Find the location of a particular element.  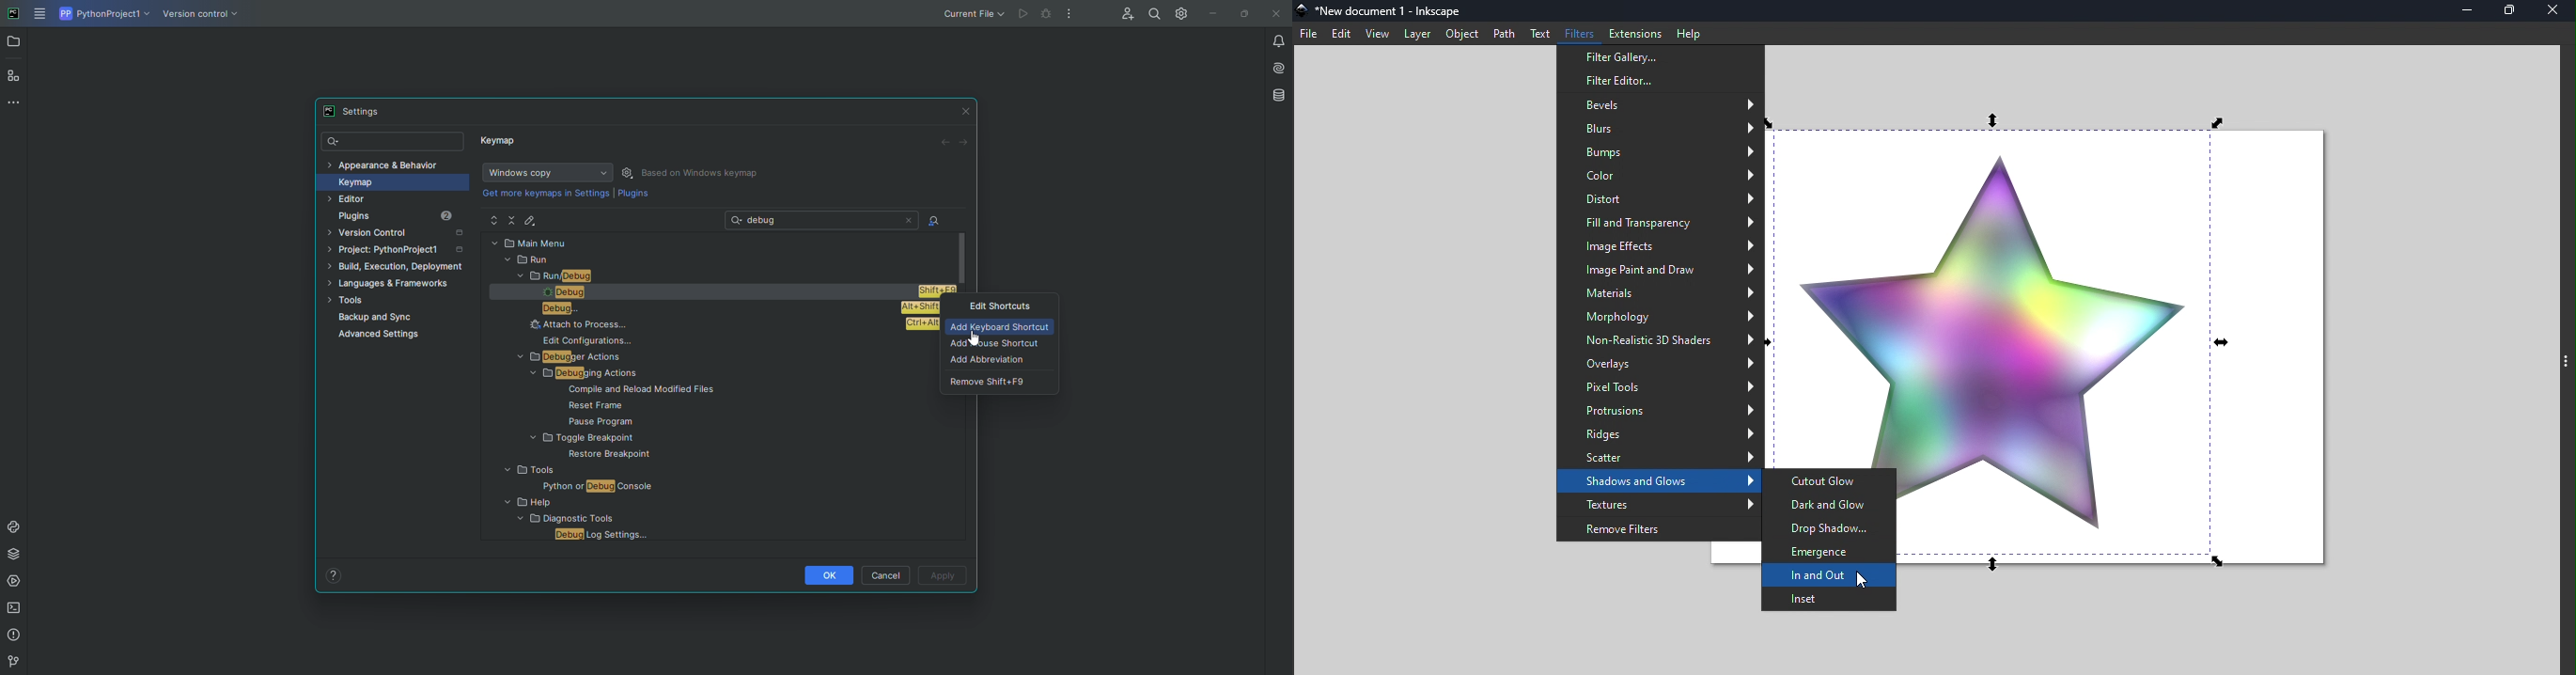

Plugins is located at coordinates (405, 216).